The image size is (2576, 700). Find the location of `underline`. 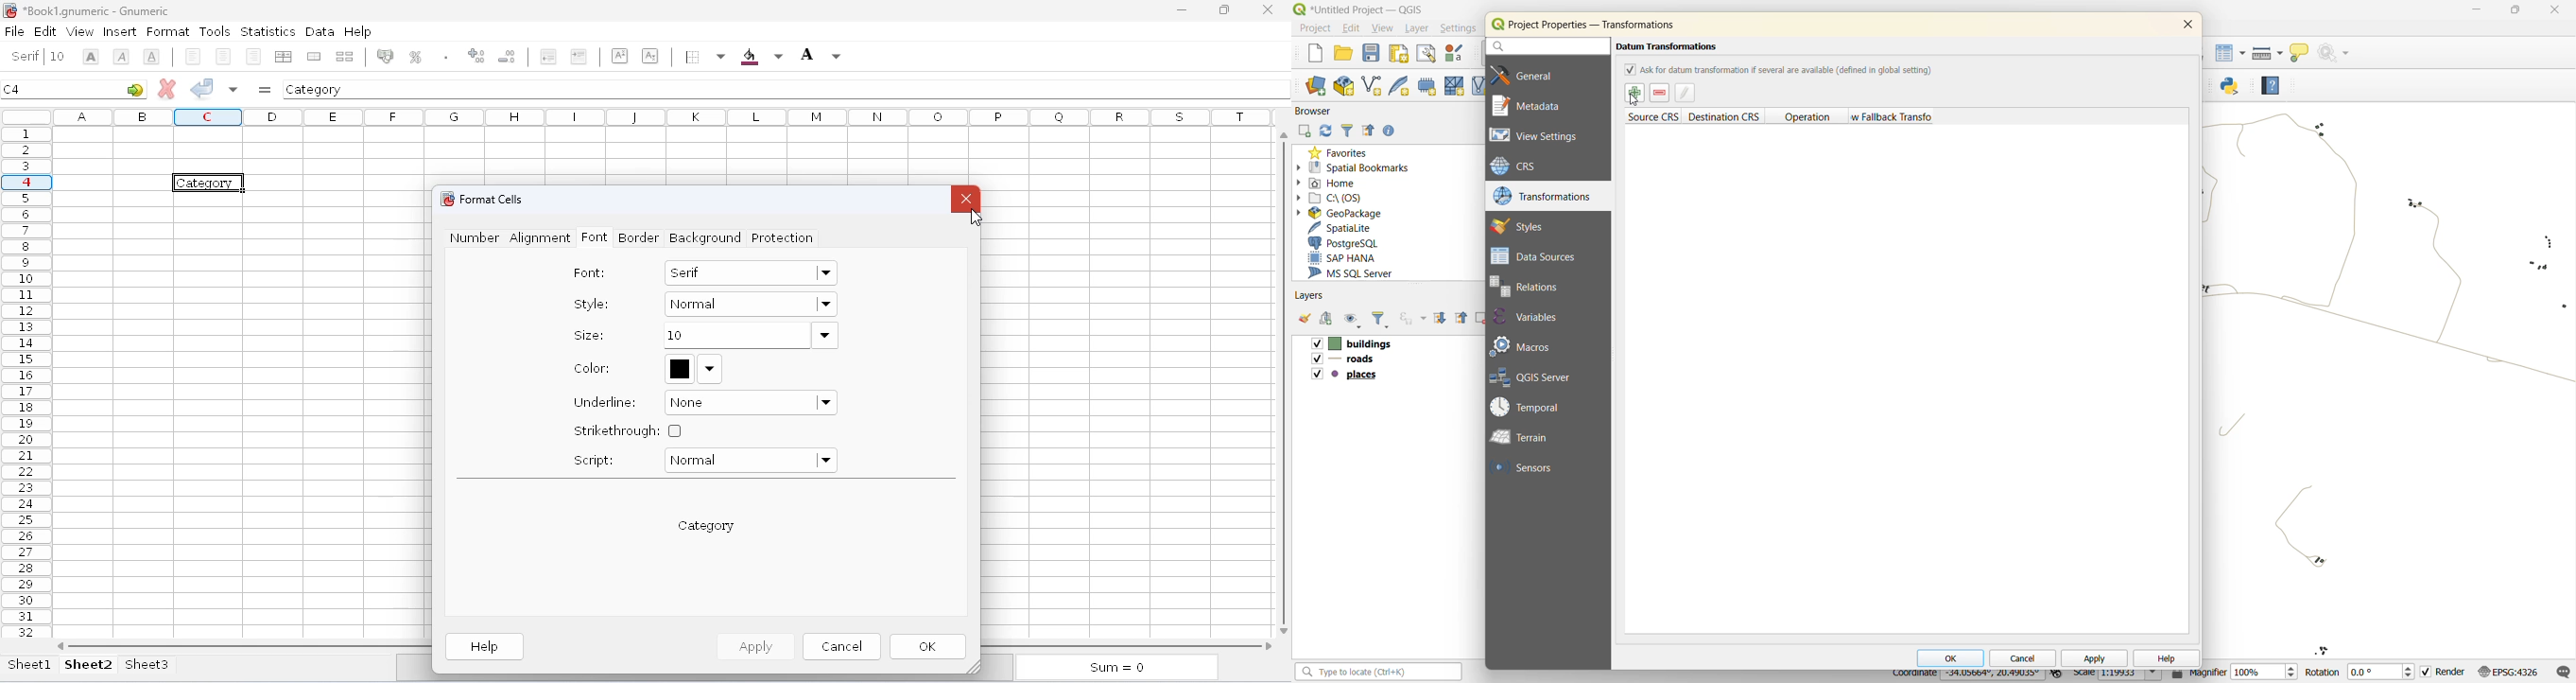

underline is located at coordinates (190, 57).